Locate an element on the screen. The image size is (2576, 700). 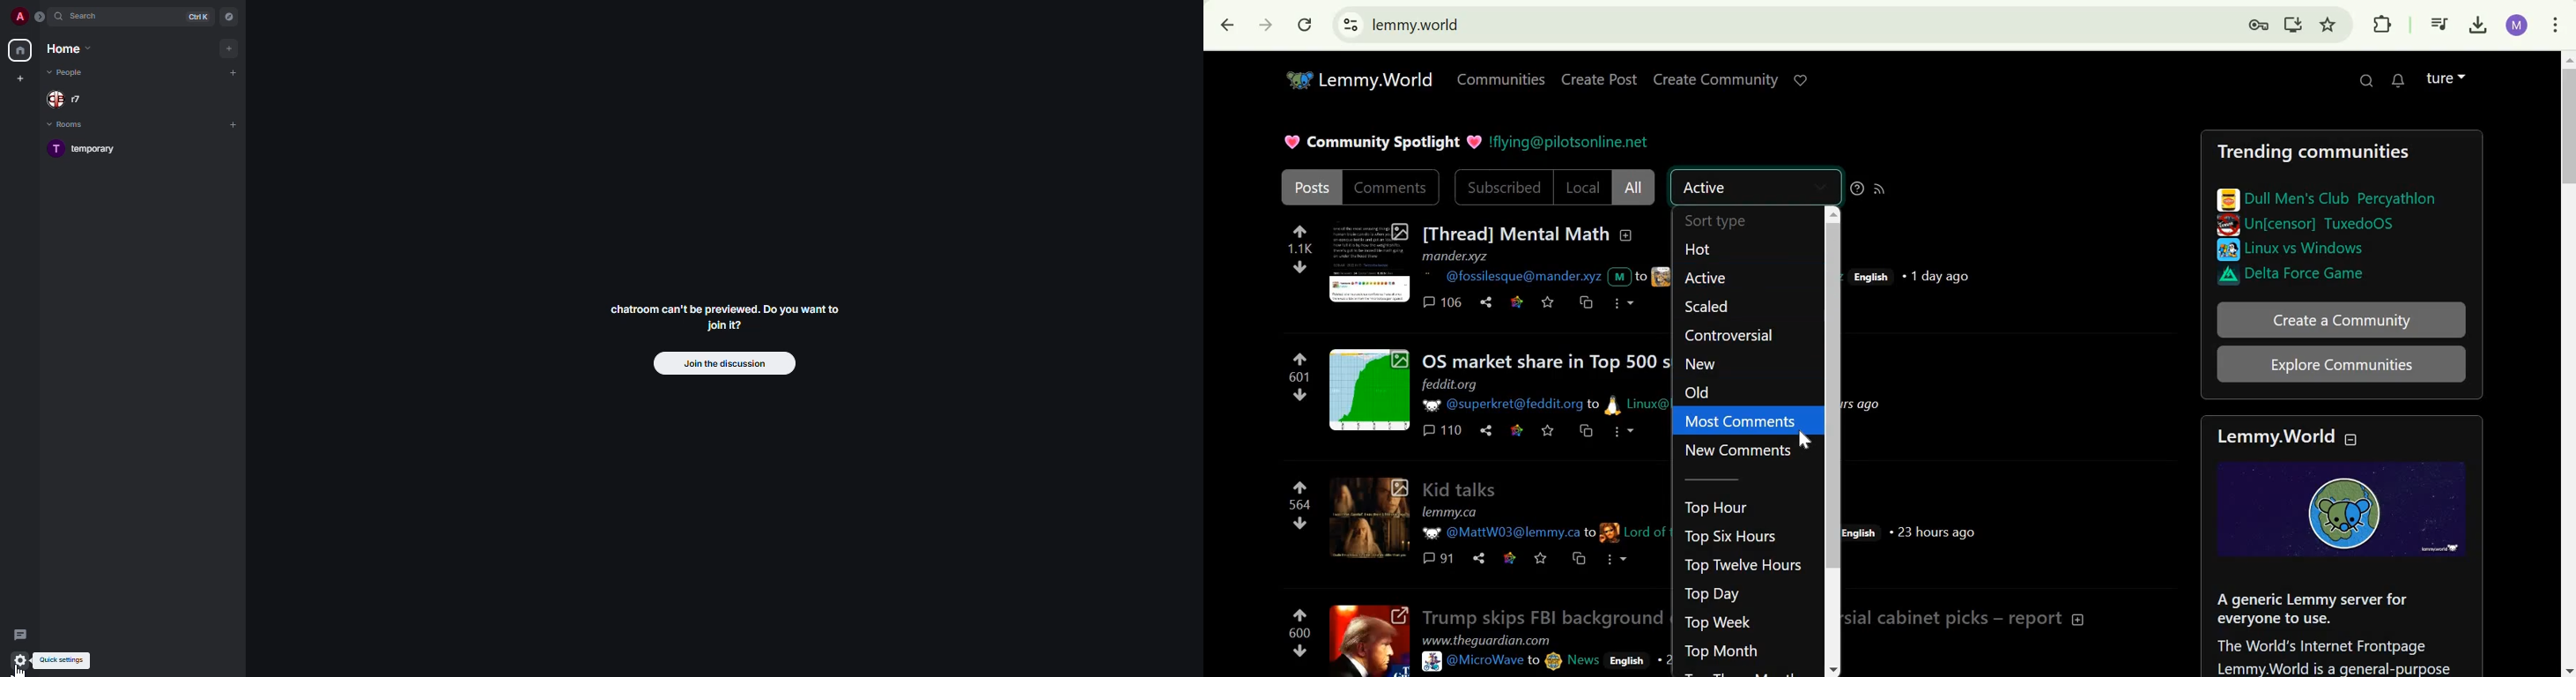
picture is located at coordinates (1429, 403).